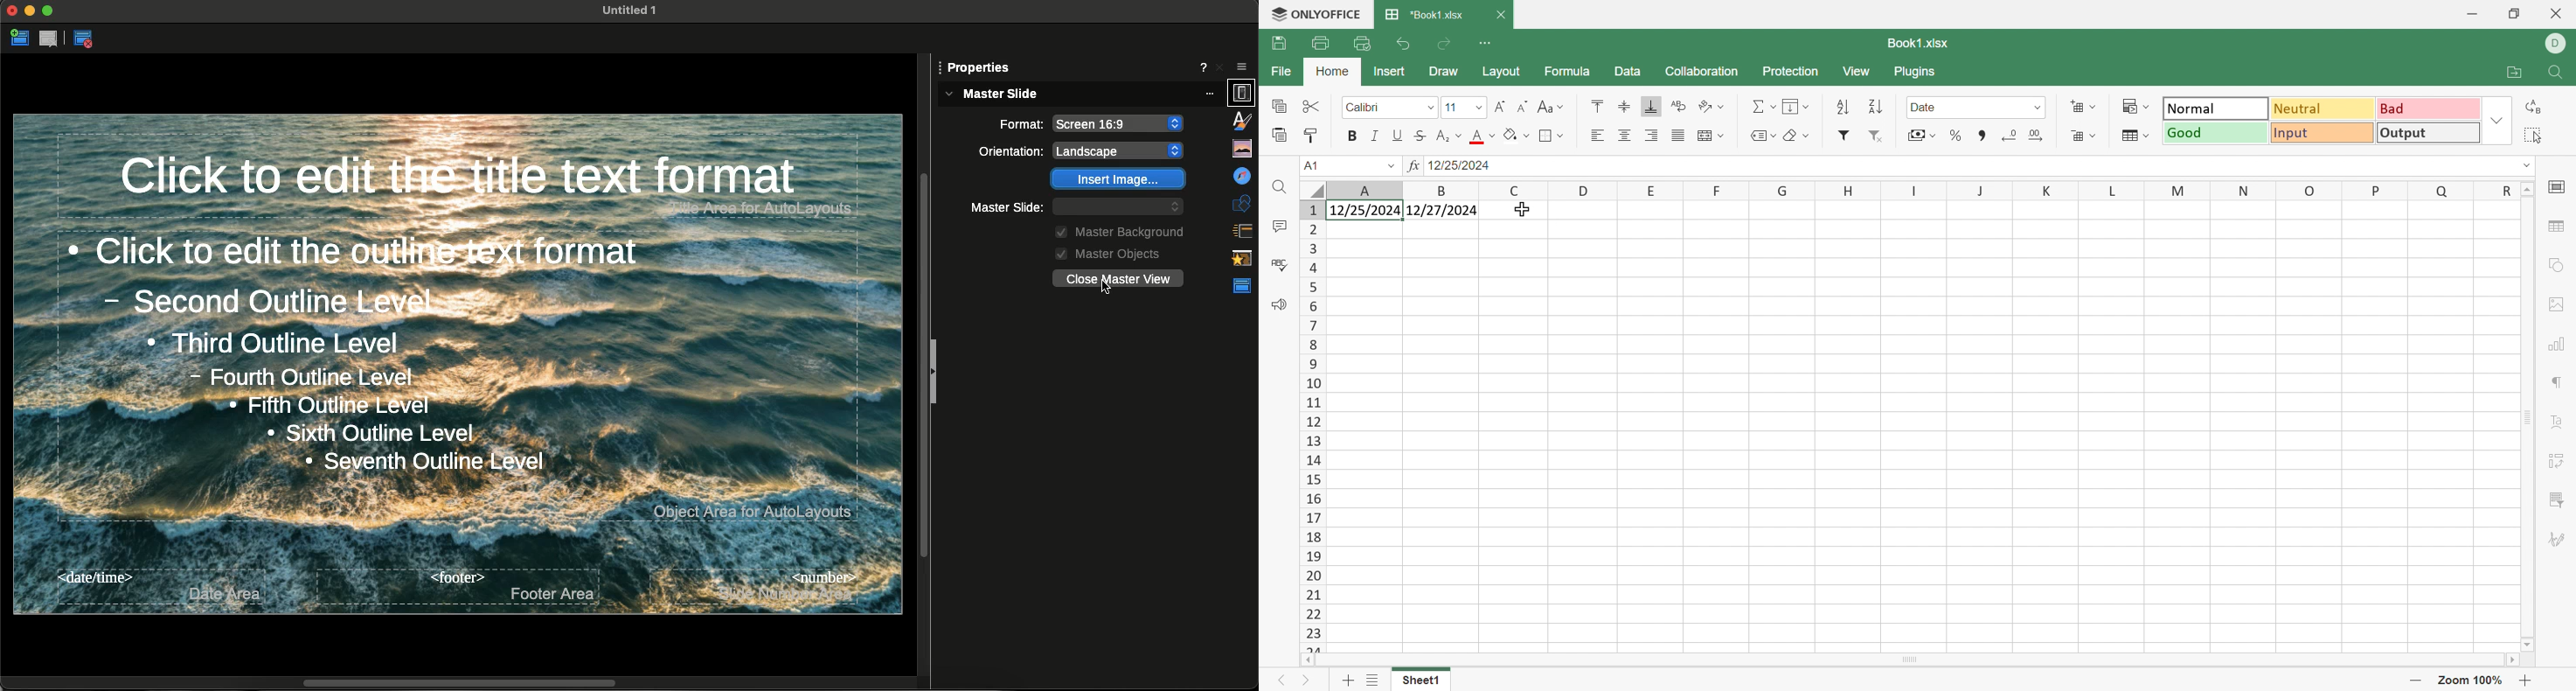  What do you see at coordinates (1420, 135) in the screenshot?
I see `Strikethrough` at bounding box center [1420, 135].